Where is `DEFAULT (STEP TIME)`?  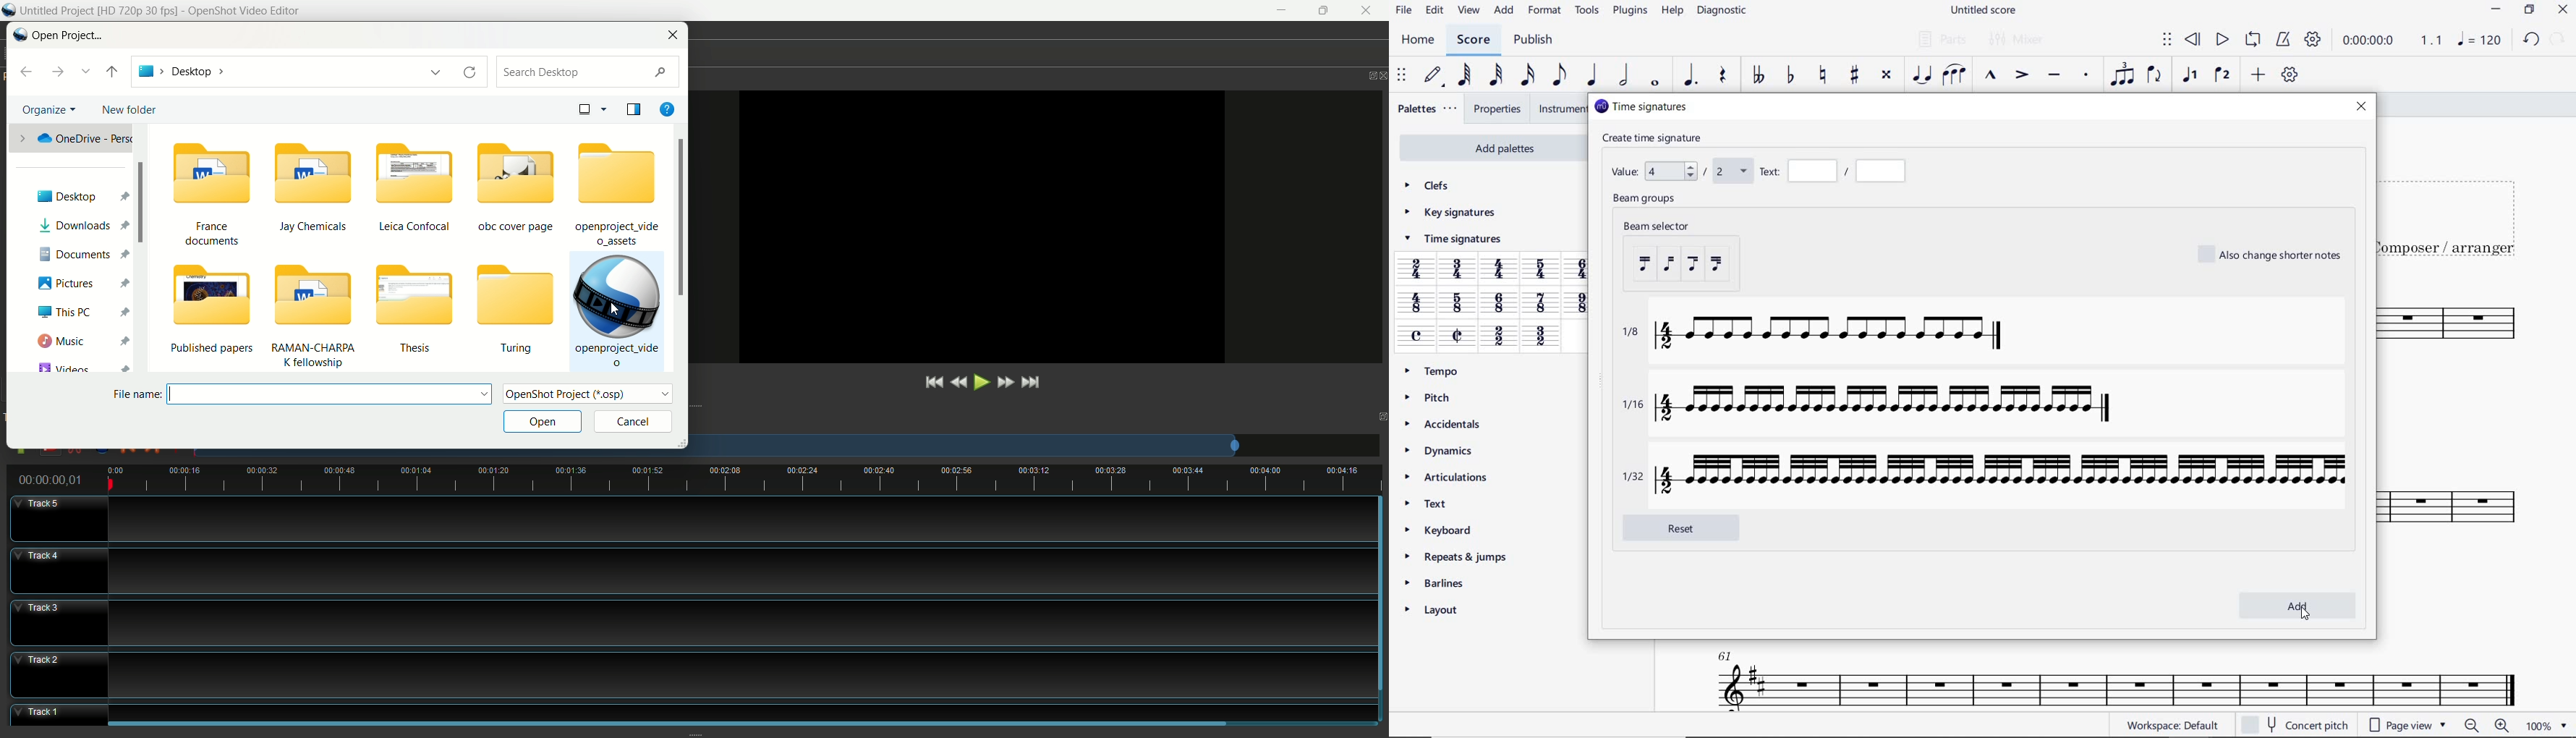 DEFAULT (STEP TIME) is located at coordinates (1433, 76).